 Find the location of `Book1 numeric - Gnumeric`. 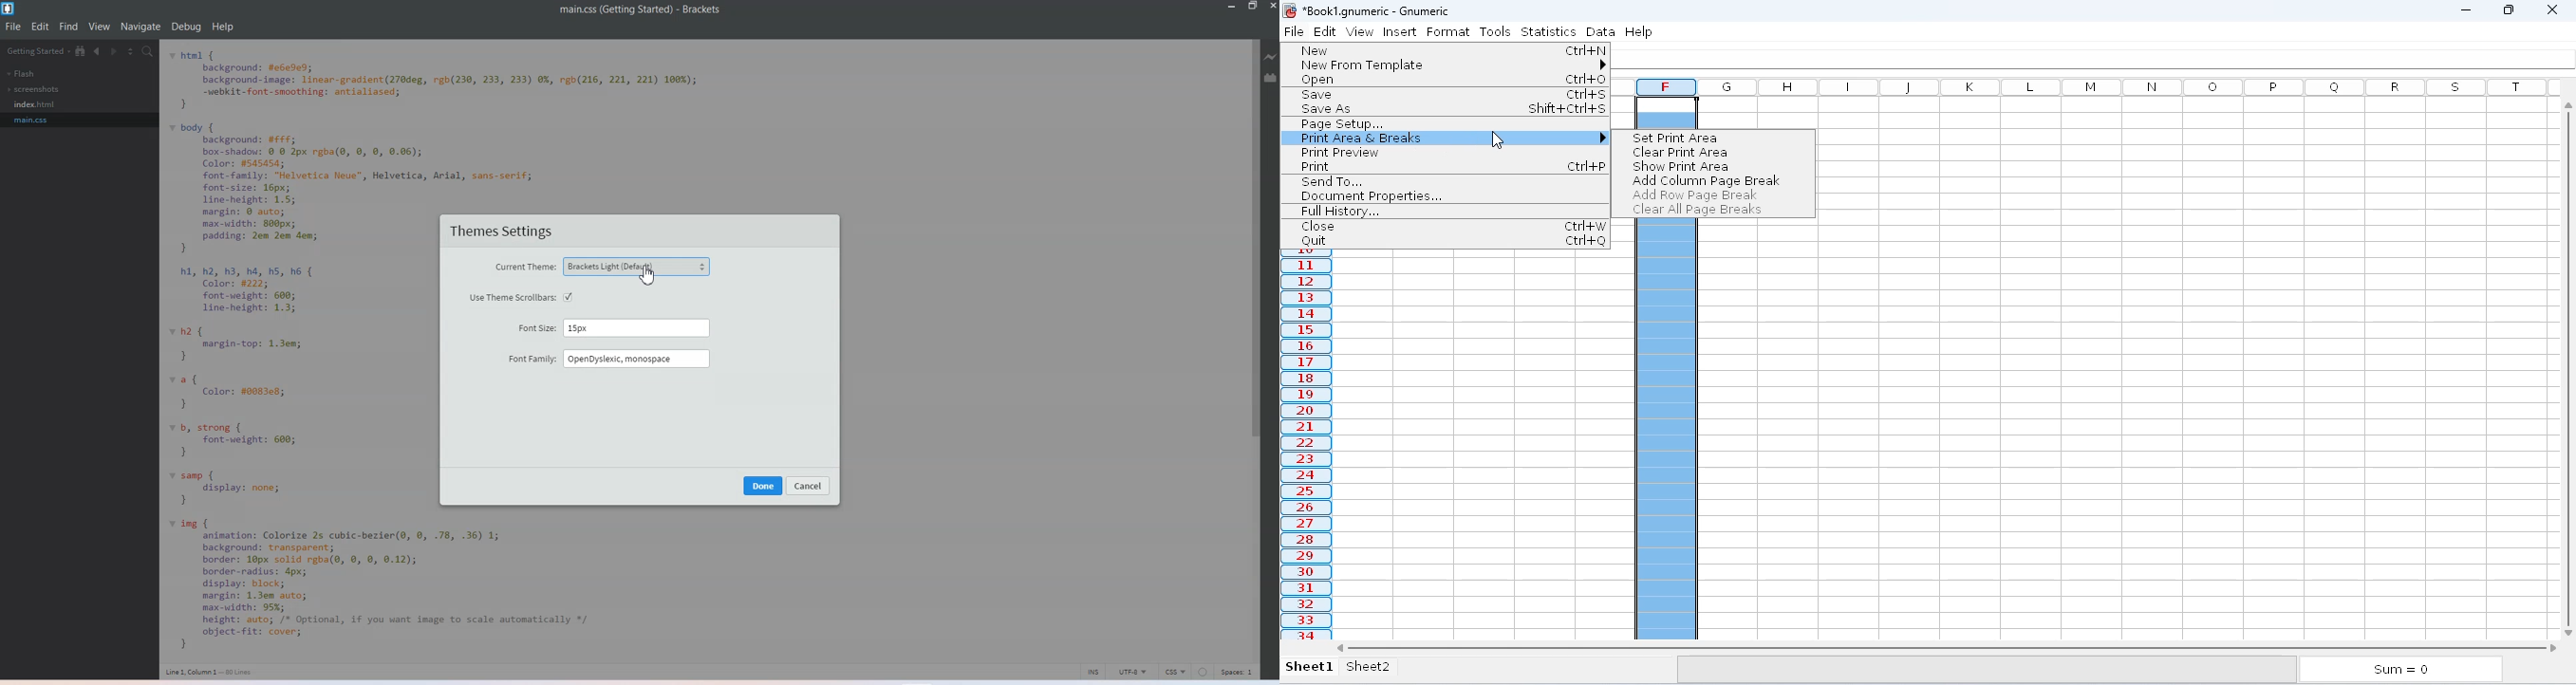

Book1 numeric - Gnumeric is located at coordinates (1377, 10).